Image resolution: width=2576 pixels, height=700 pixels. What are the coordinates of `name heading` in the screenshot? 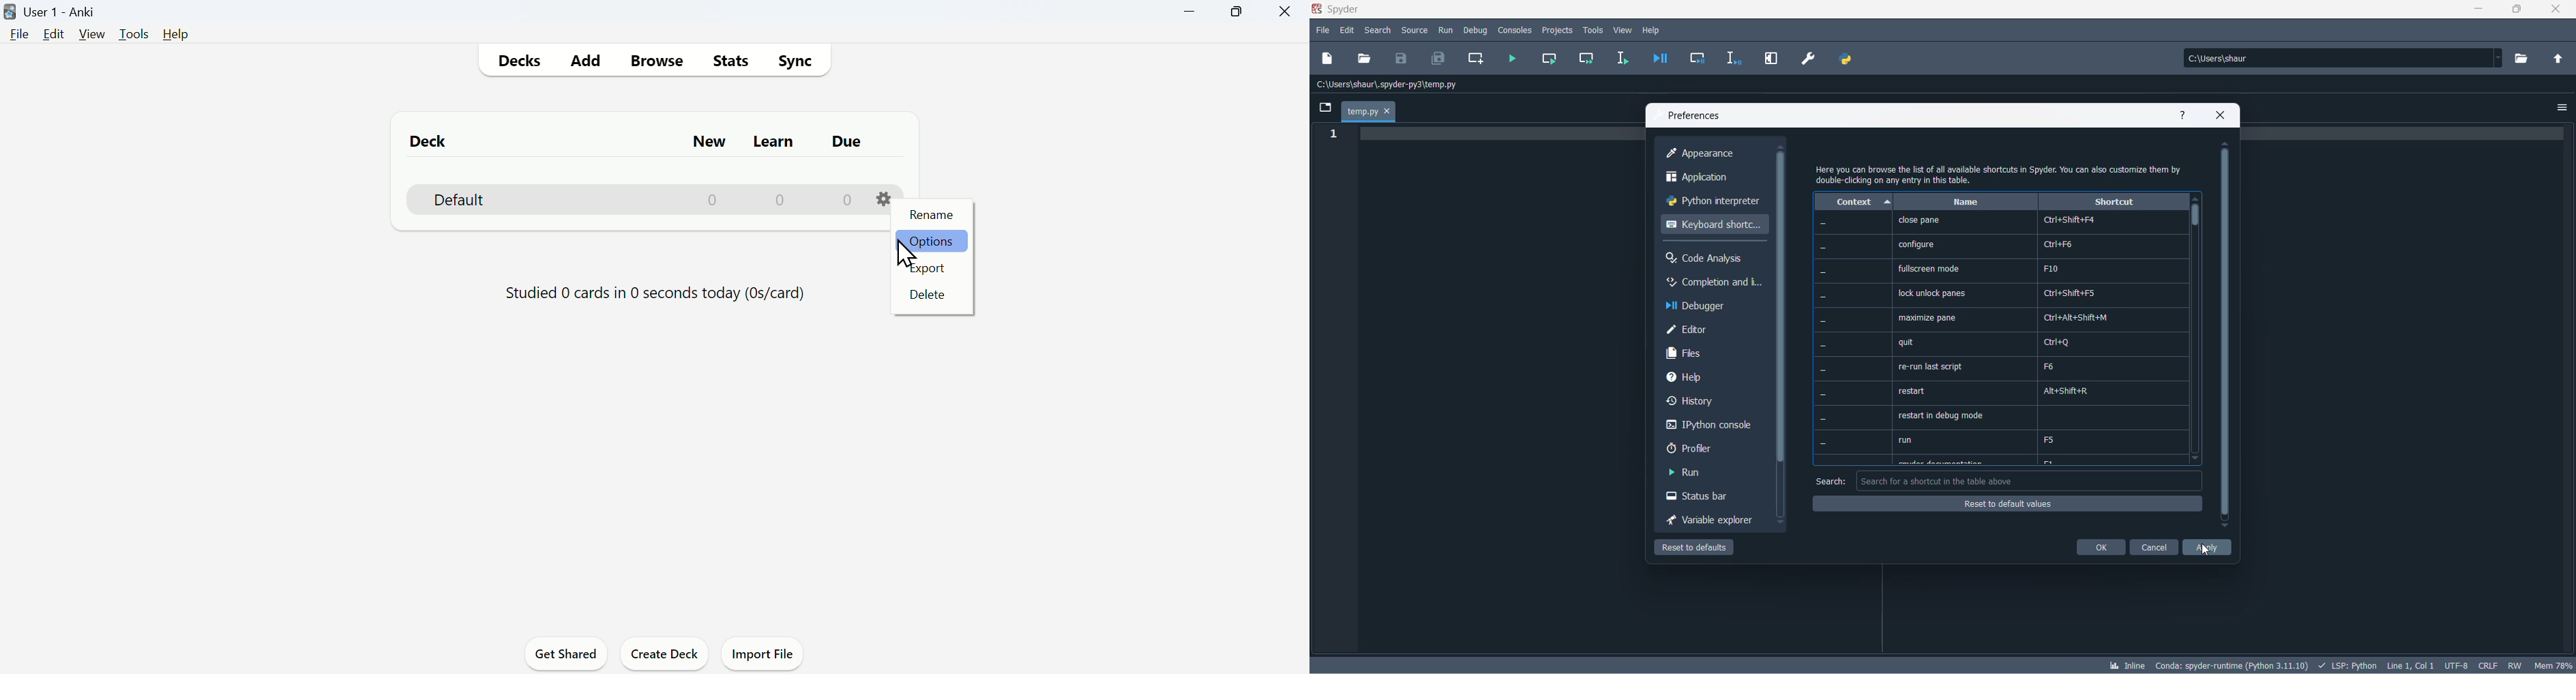 It's located at (1965, 202).